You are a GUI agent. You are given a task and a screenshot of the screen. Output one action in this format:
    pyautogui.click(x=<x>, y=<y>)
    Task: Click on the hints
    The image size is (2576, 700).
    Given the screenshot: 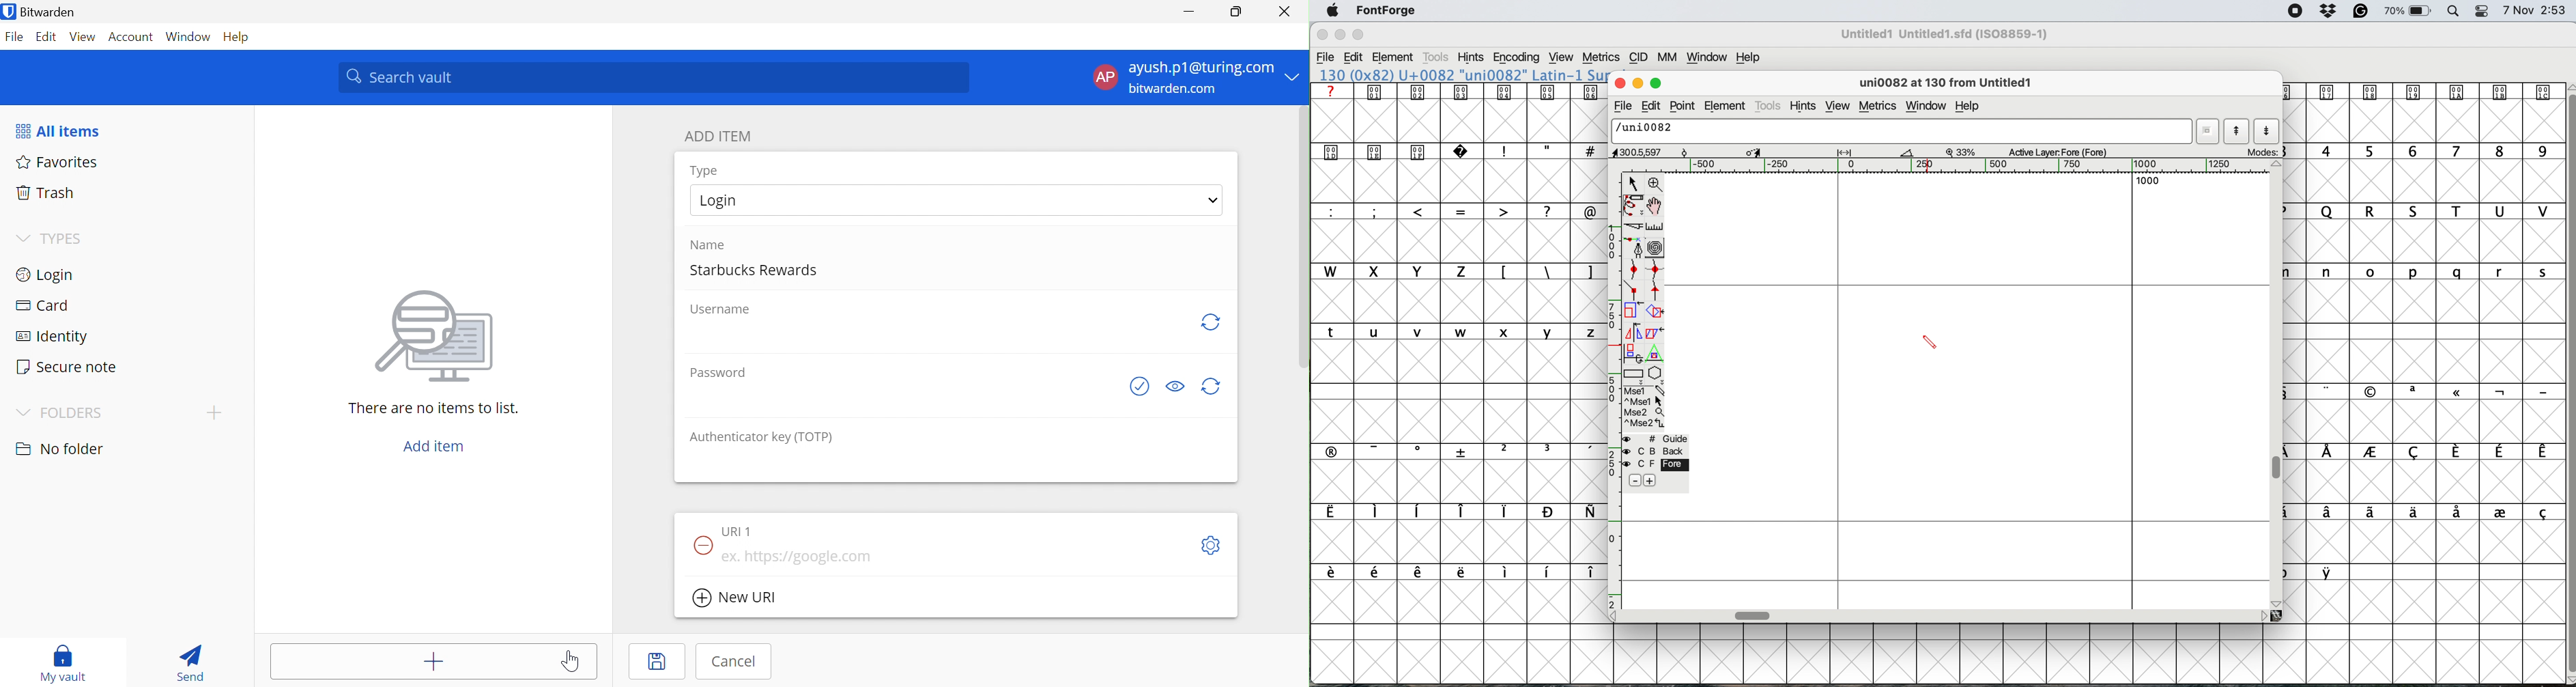 What is the action you would take?
    pyautogui.click(x=1806, y=107)
    